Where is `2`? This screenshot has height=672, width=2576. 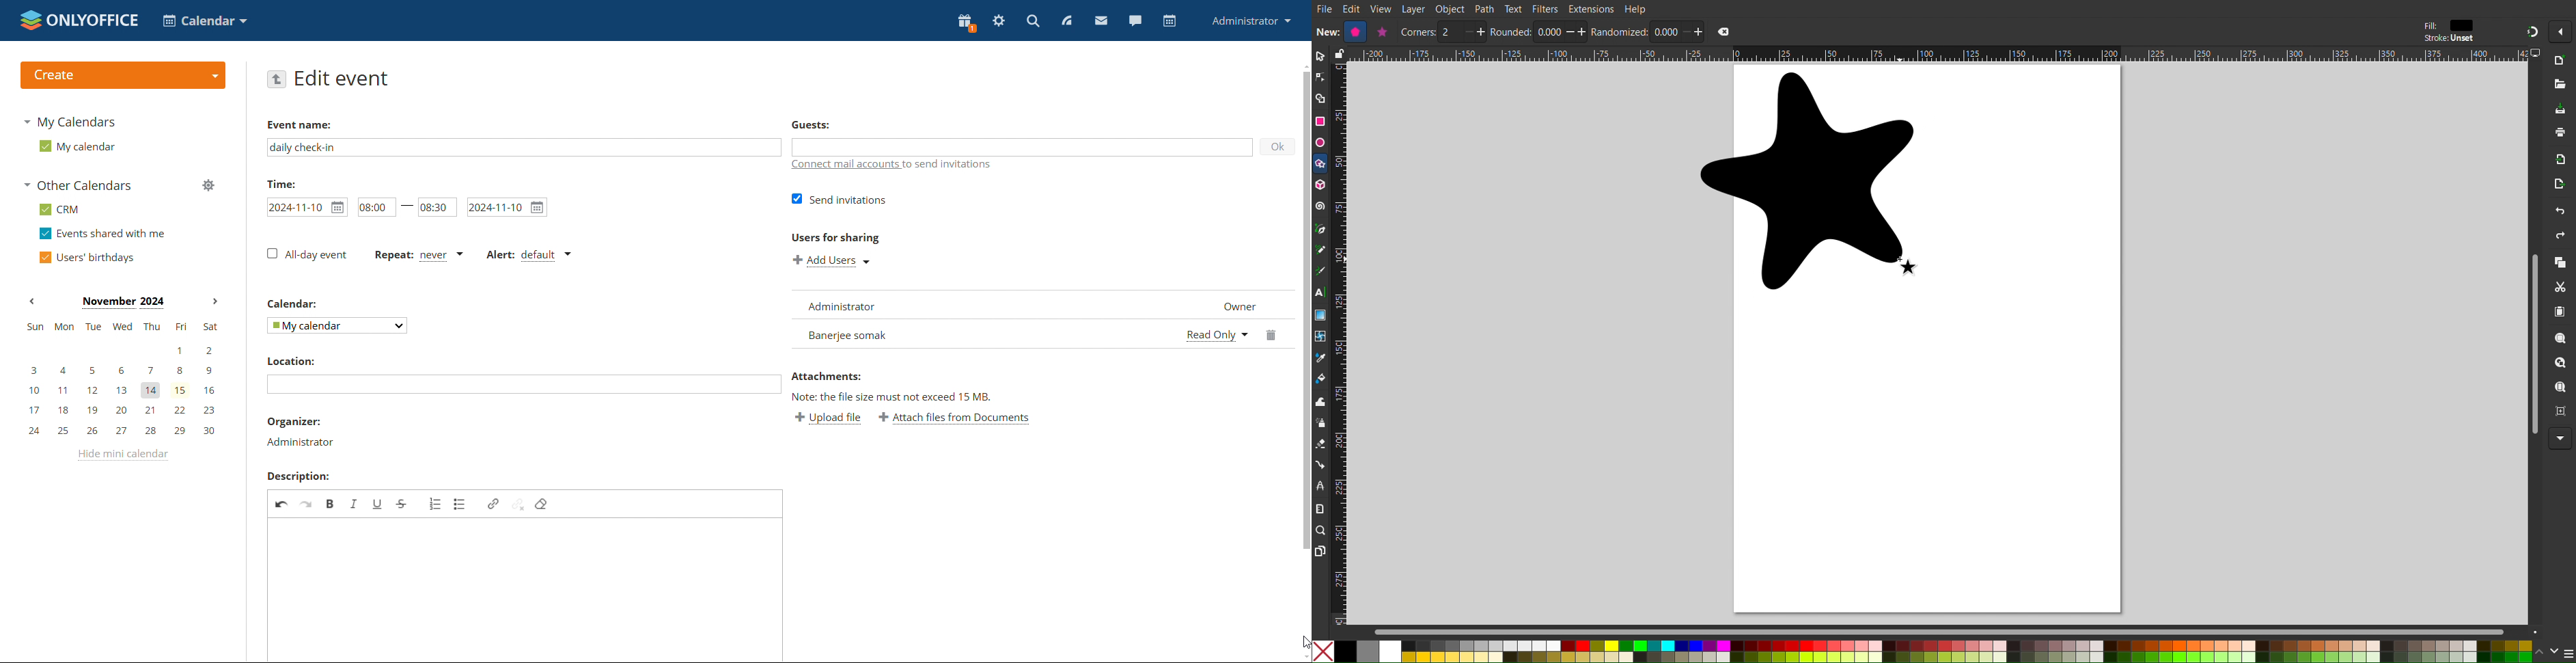 2 is located at coordinates (1450, 32).